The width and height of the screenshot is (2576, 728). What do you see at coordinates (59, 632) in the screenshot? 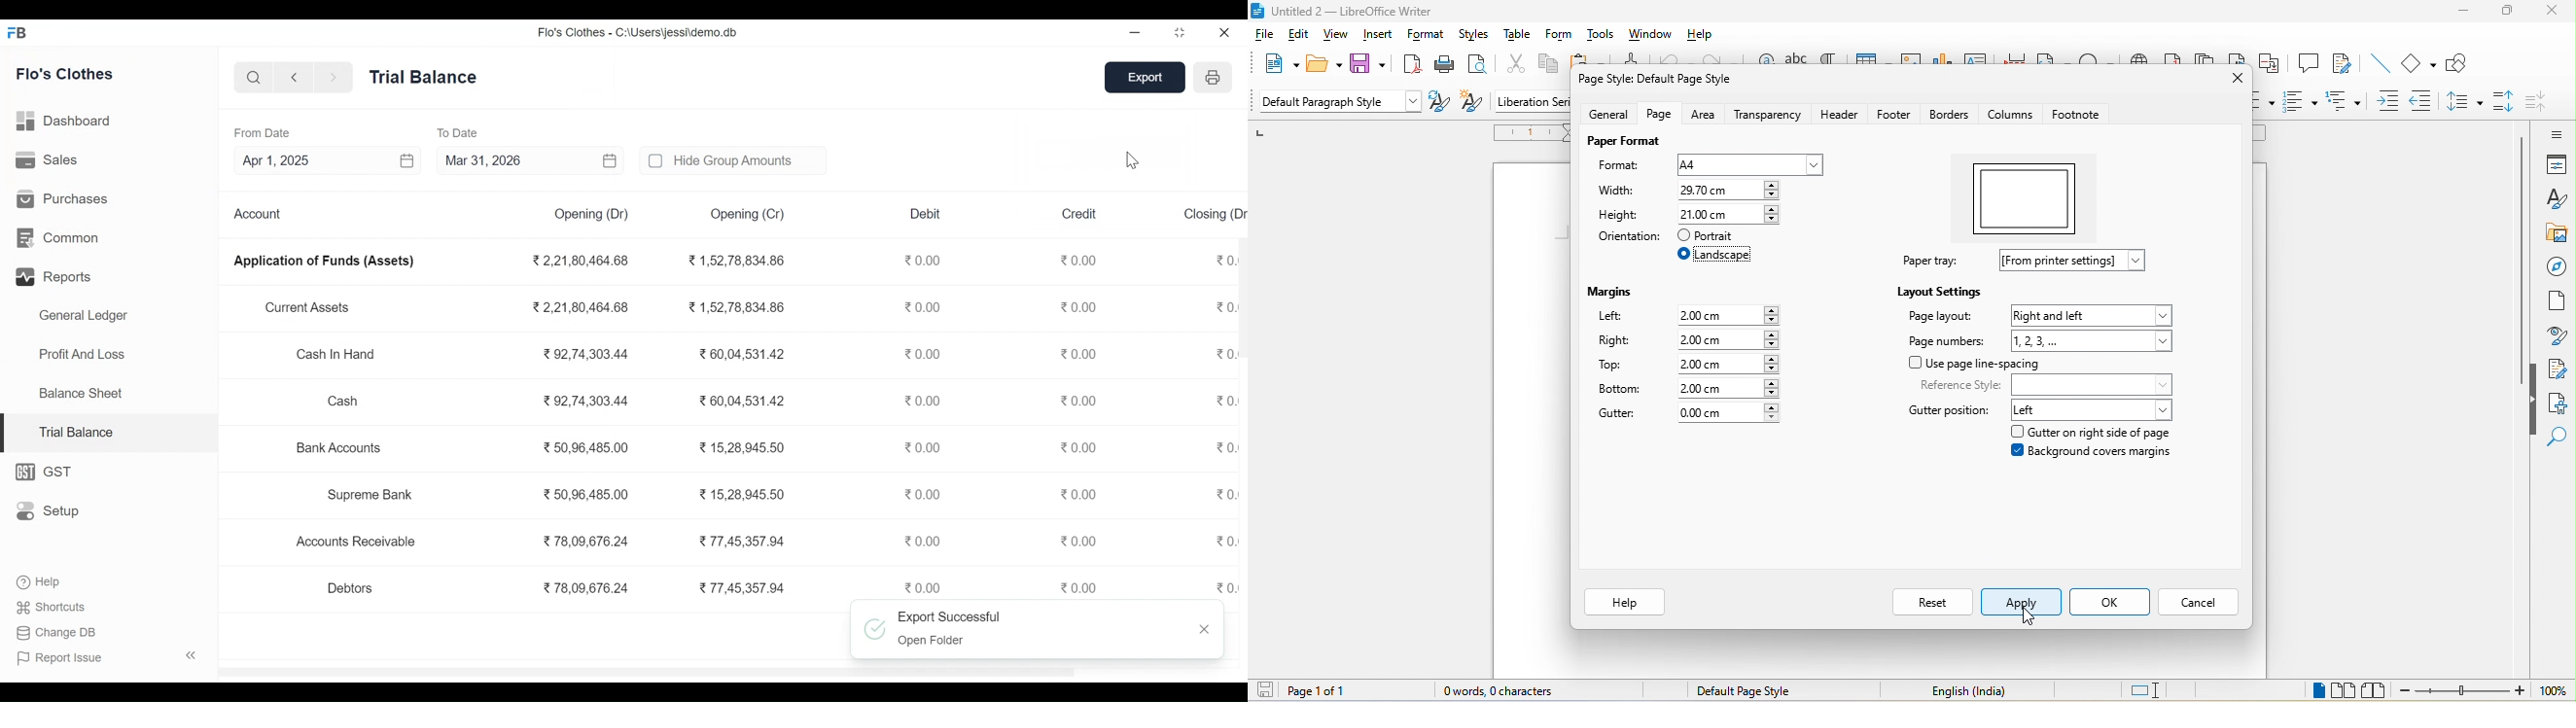
I see `Change DB` at bounding box center [59, 632].